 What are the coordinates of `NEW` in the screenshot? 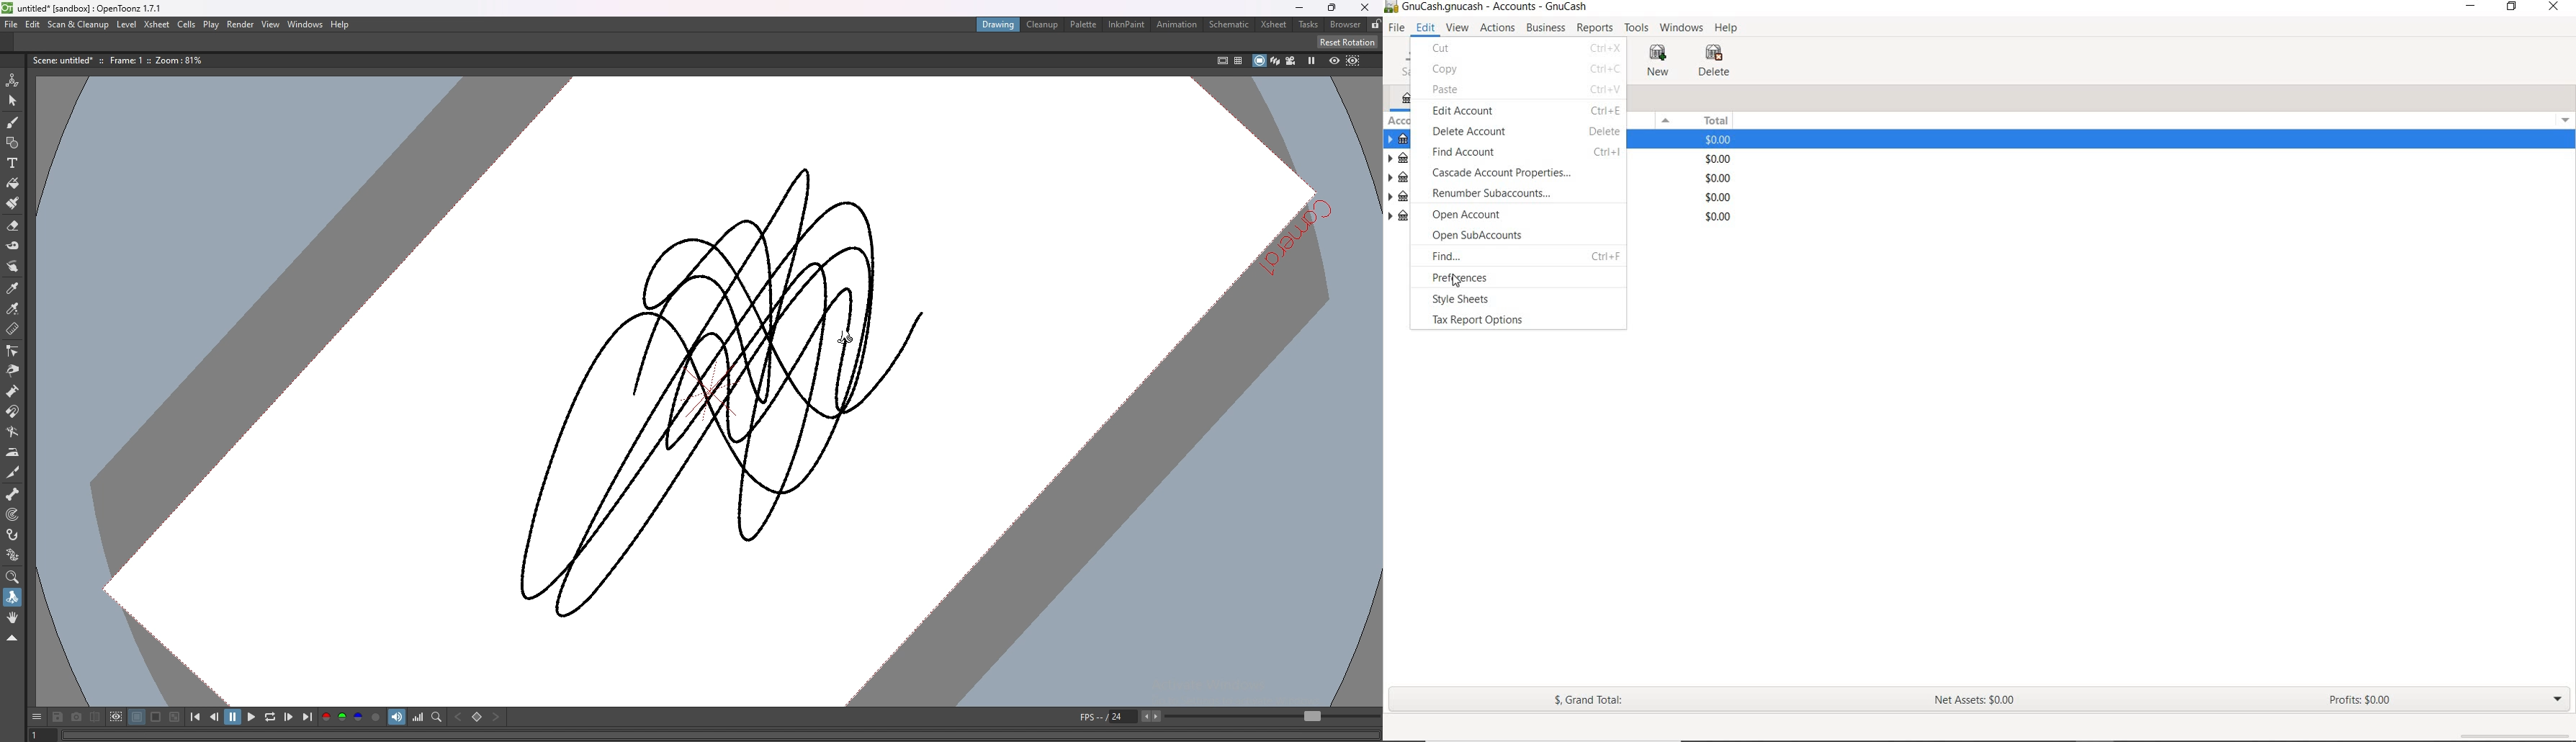 It's located at (1661, 60).